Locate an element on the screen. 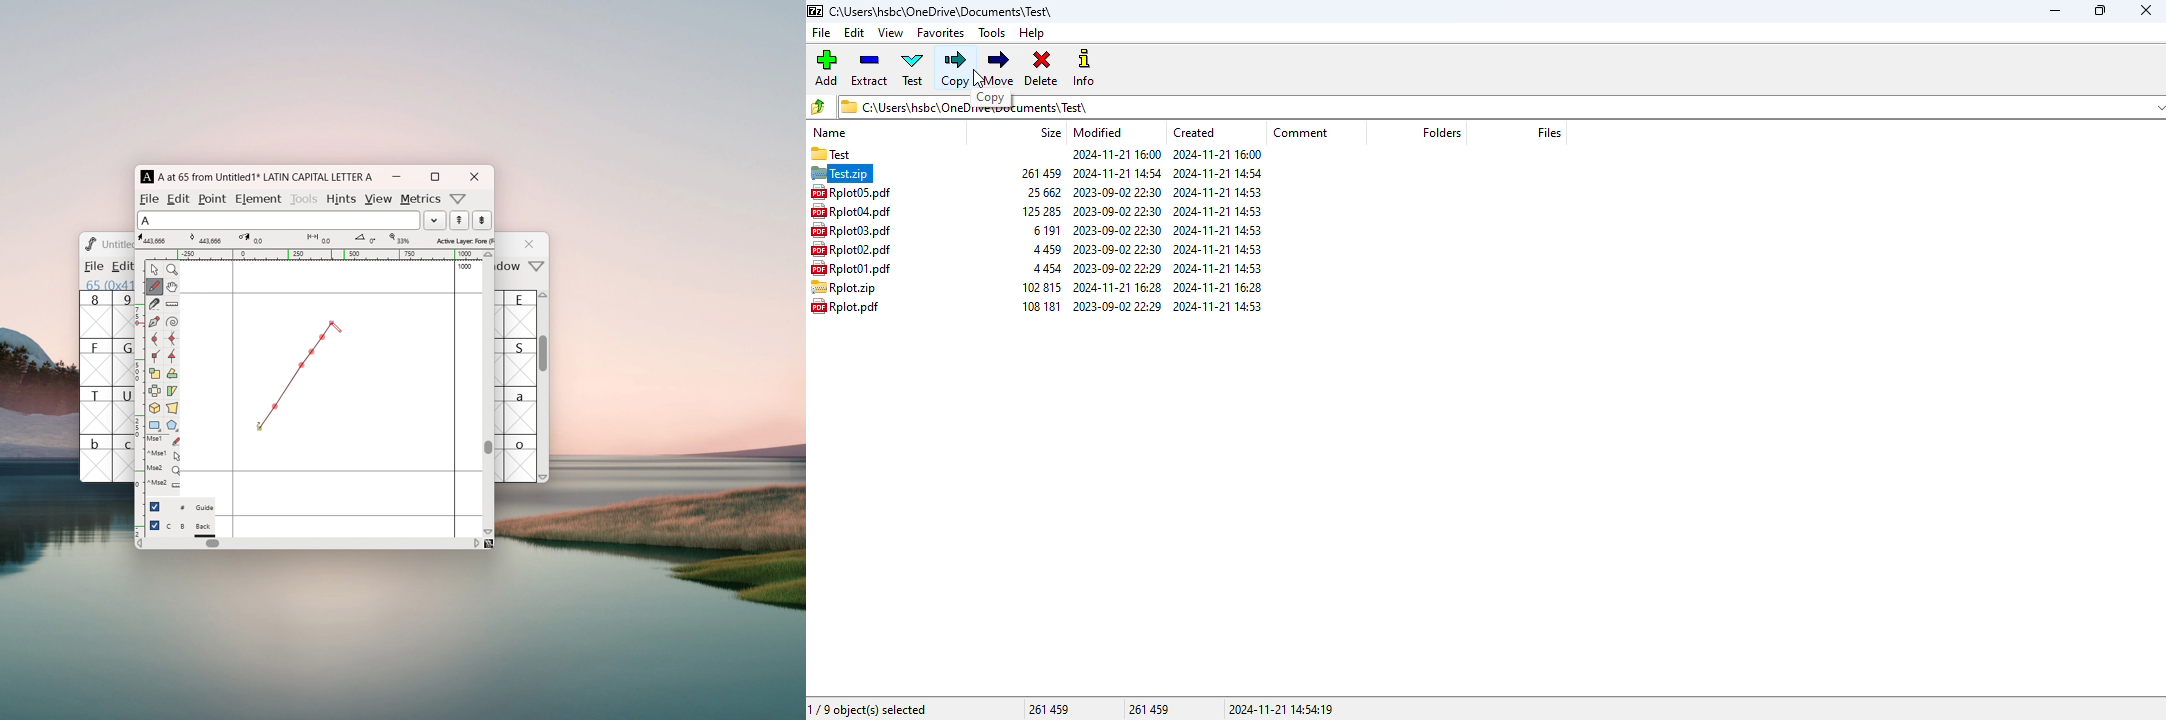  size is located at coordinates (1040, 192).